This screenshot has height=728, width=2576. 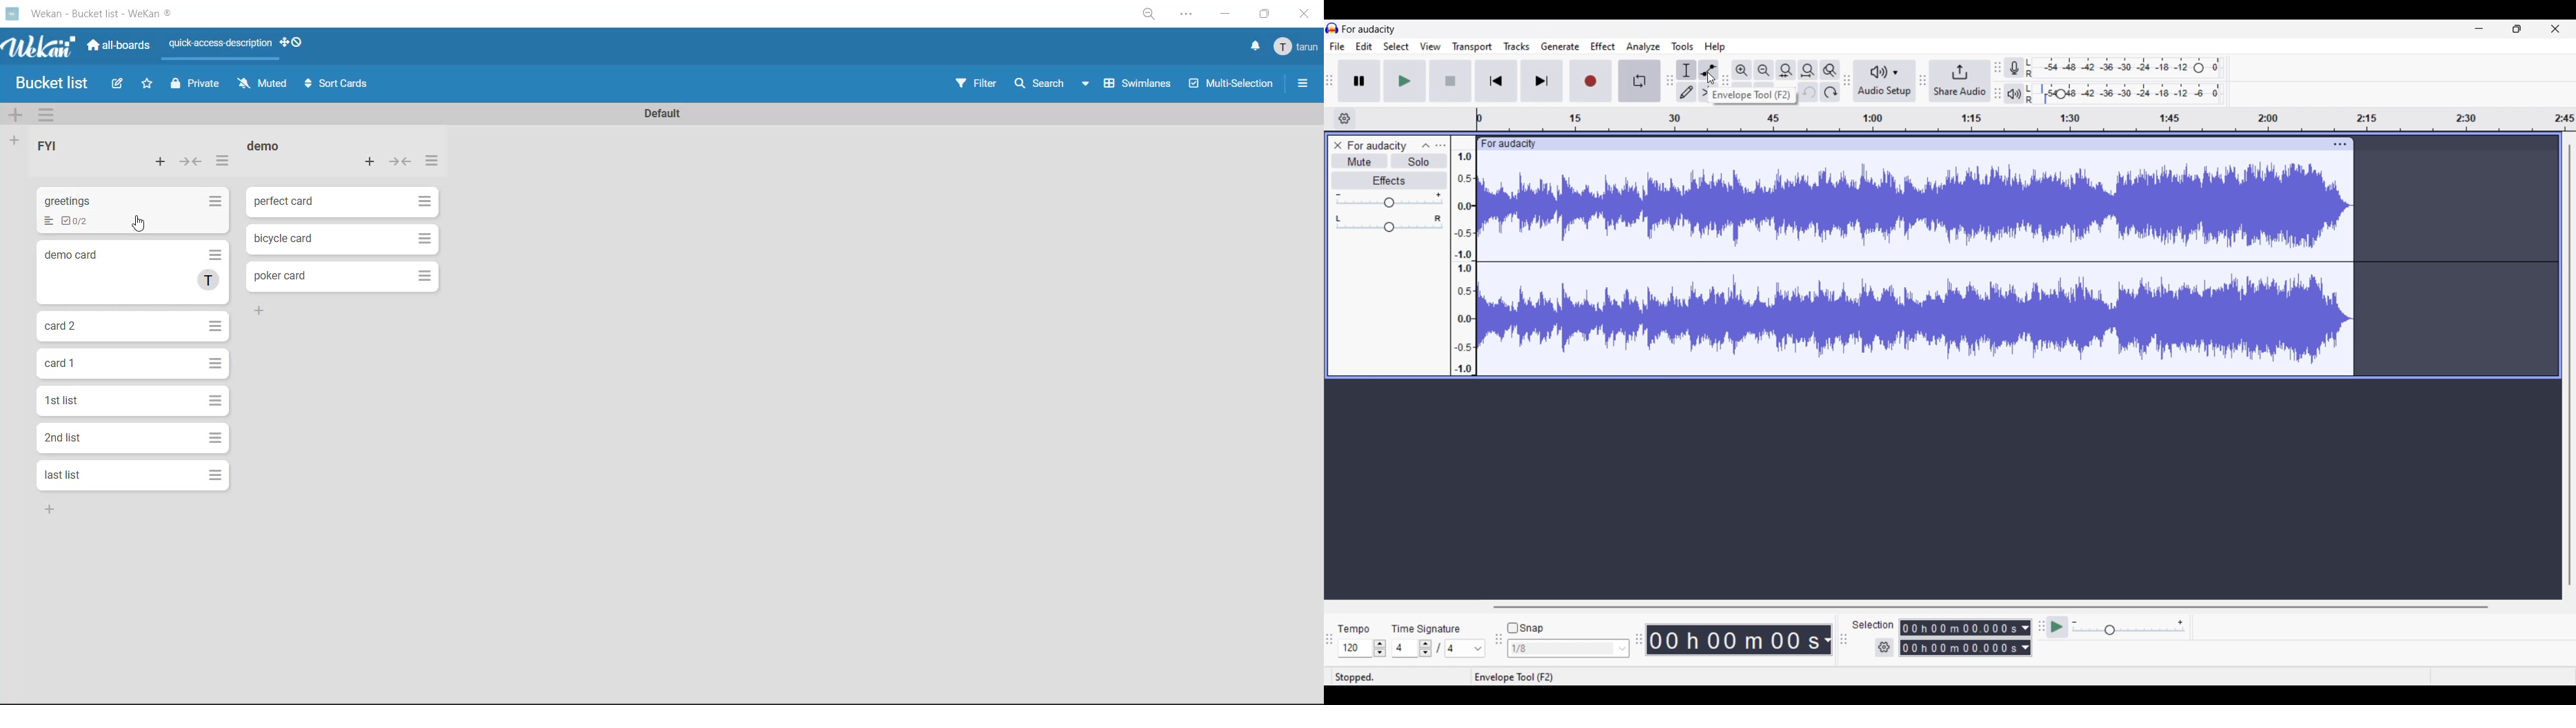 I want to click on for audacity, so click(x=1377, y=146).